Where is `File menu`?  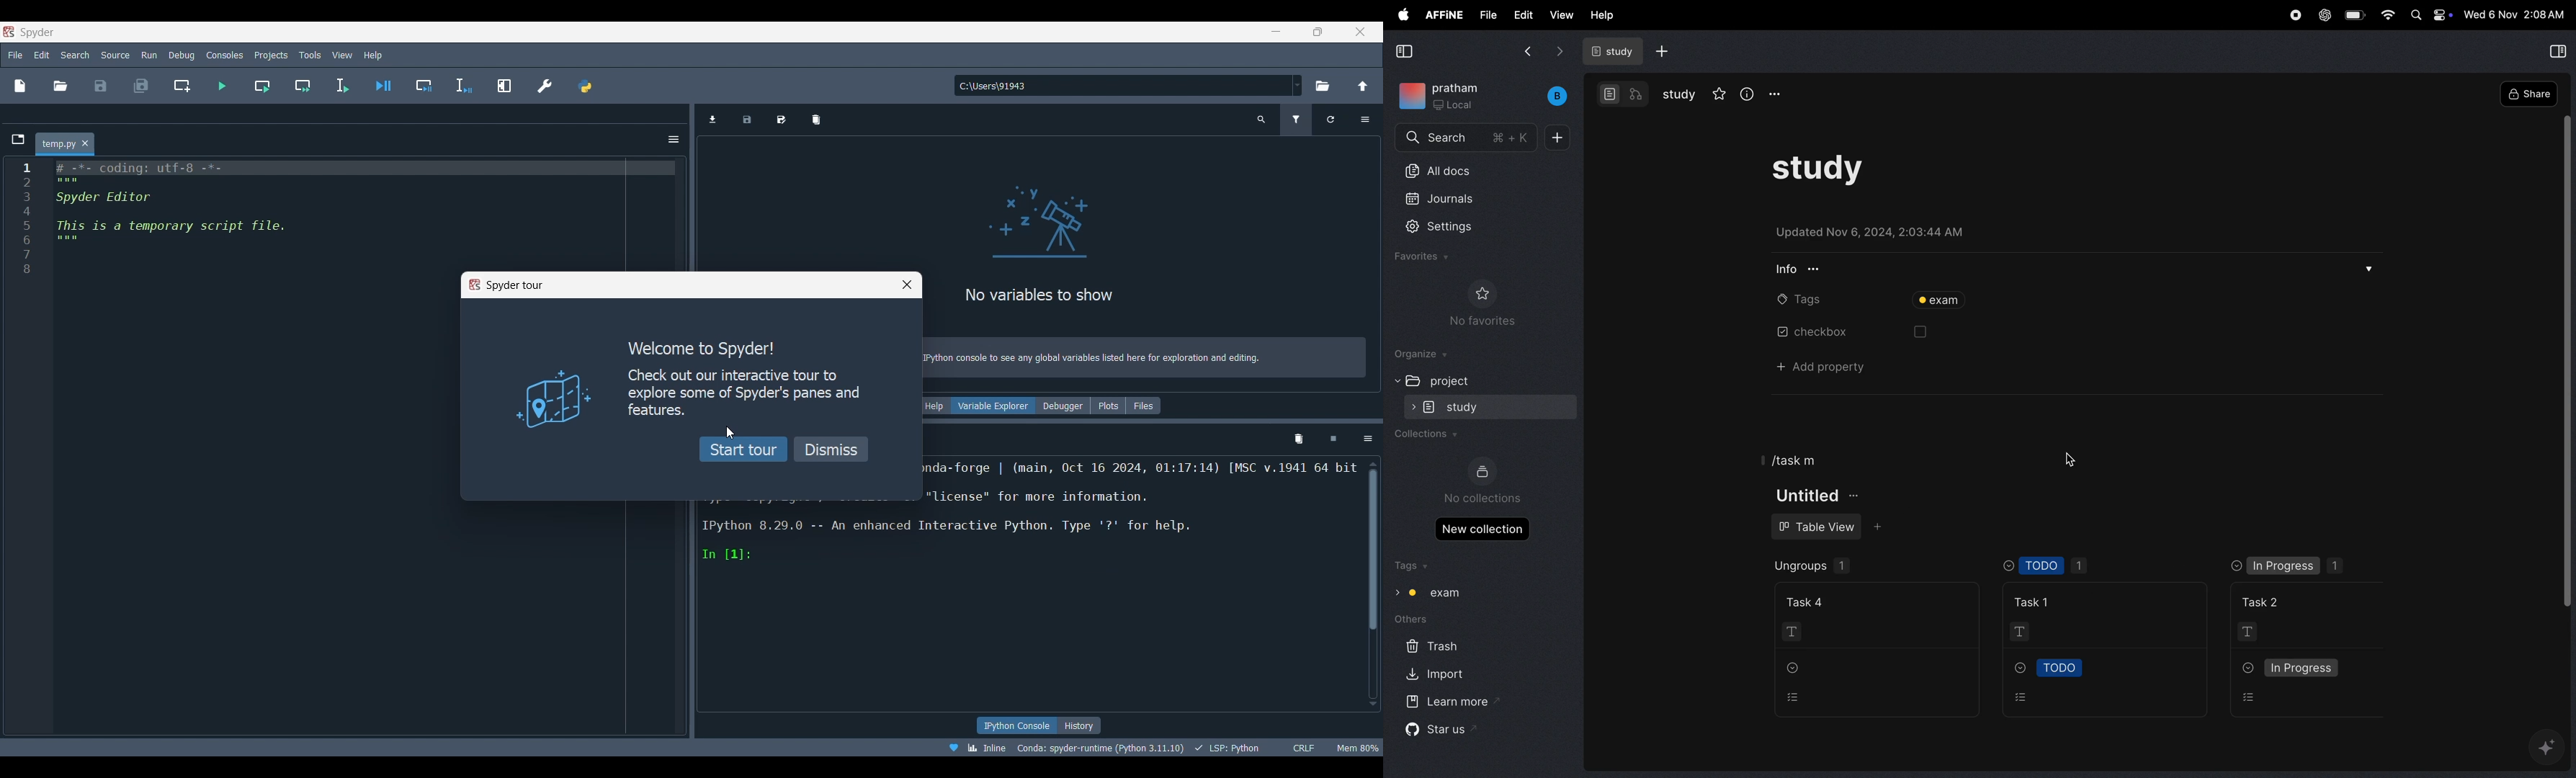
File menu is located at coordinates (16, 55).